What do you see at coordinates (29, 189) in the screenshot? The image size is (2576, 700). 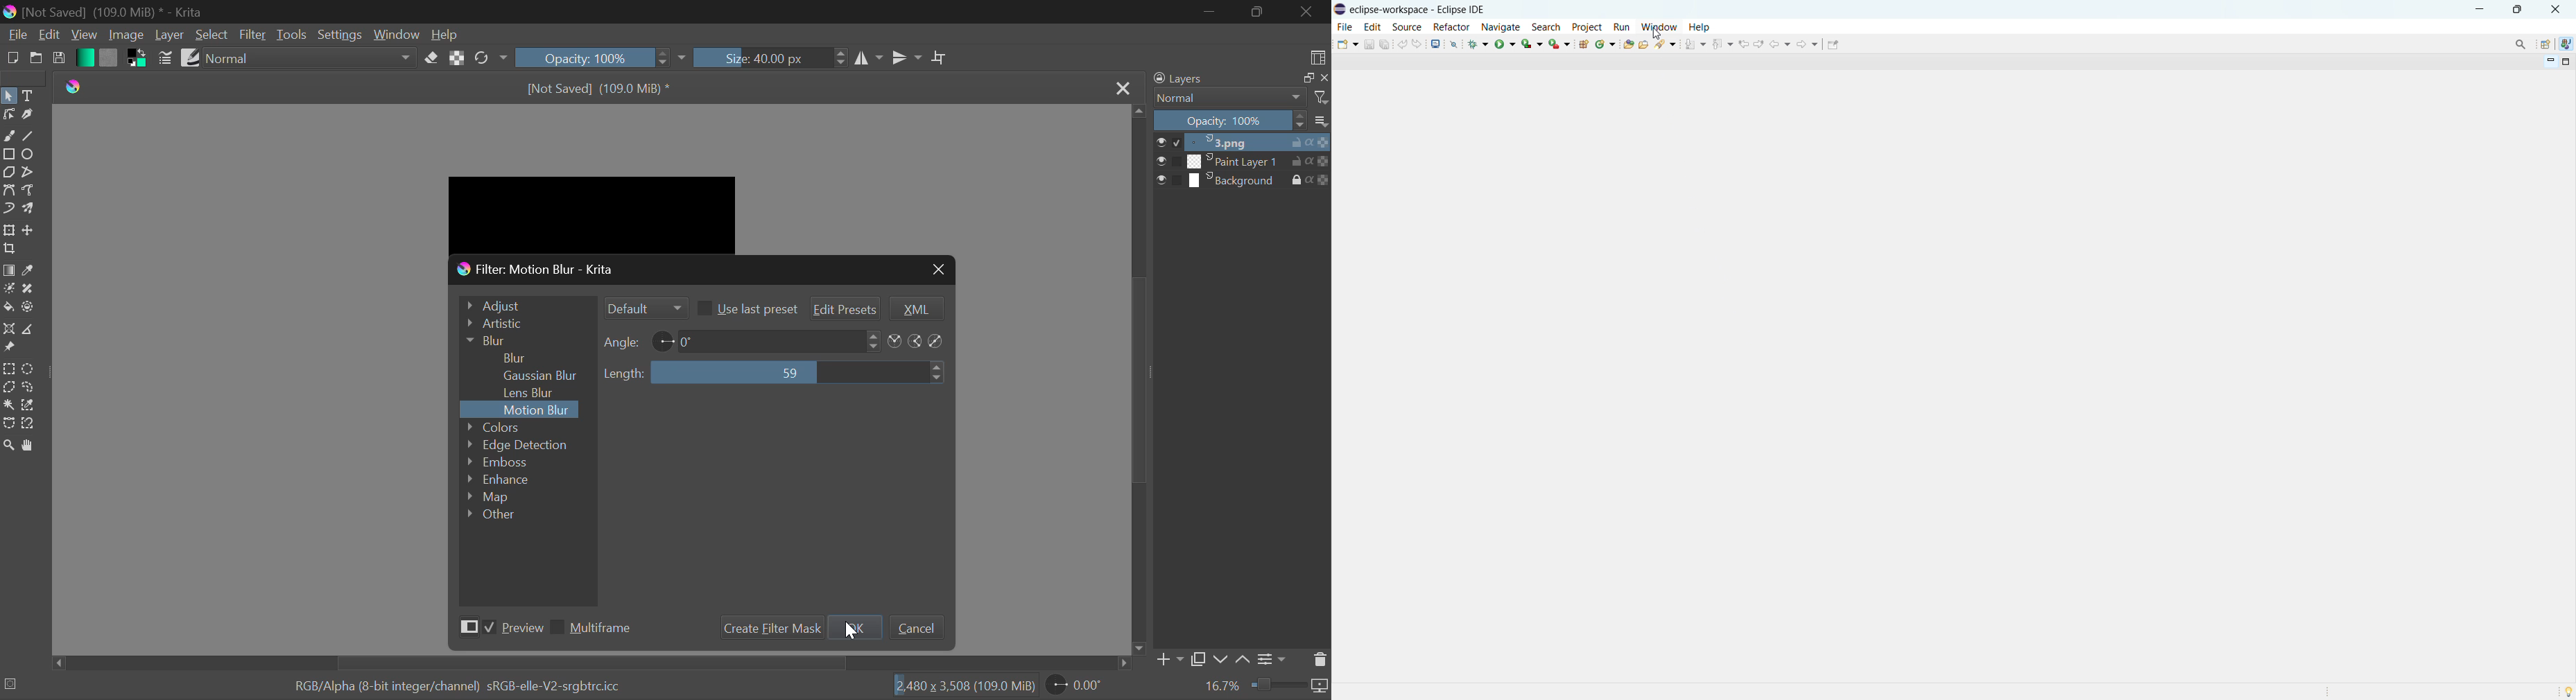 I see `Freehand Path Tool` at bounding box center [29, 189].